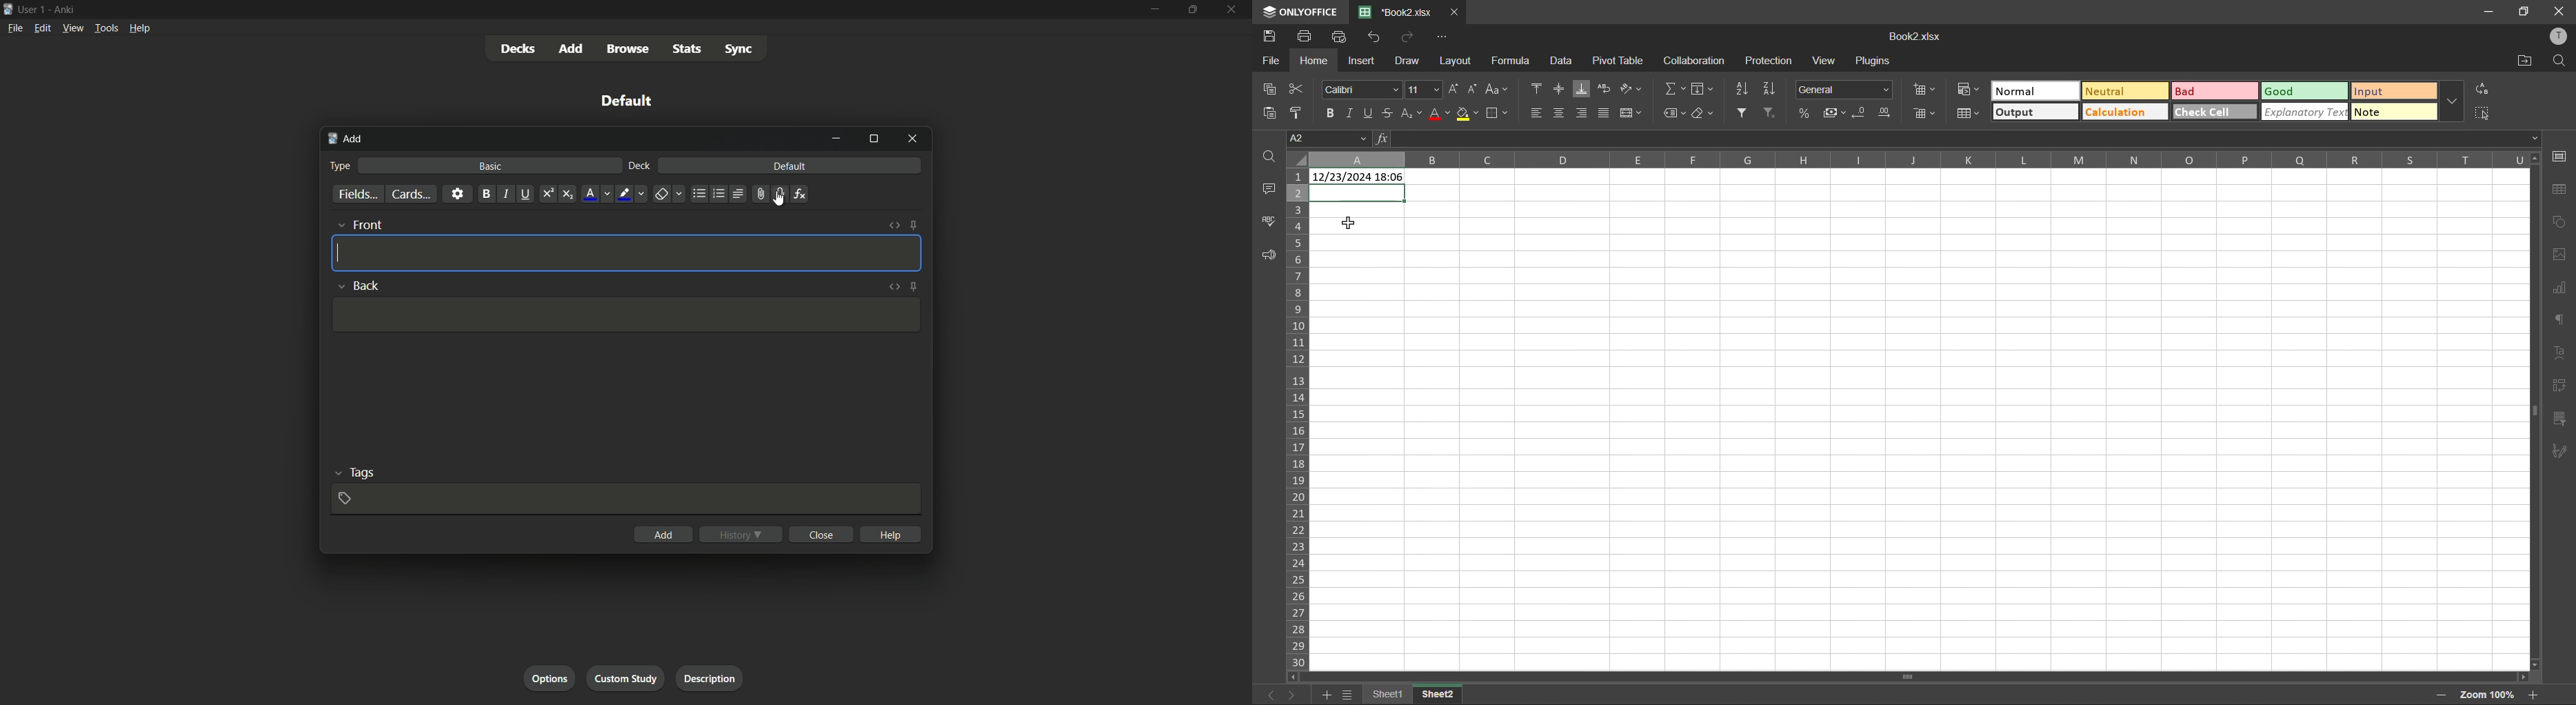 The width and height of the screenshot is (2576, 728). I want to click on unordered list, so click(699, 194).